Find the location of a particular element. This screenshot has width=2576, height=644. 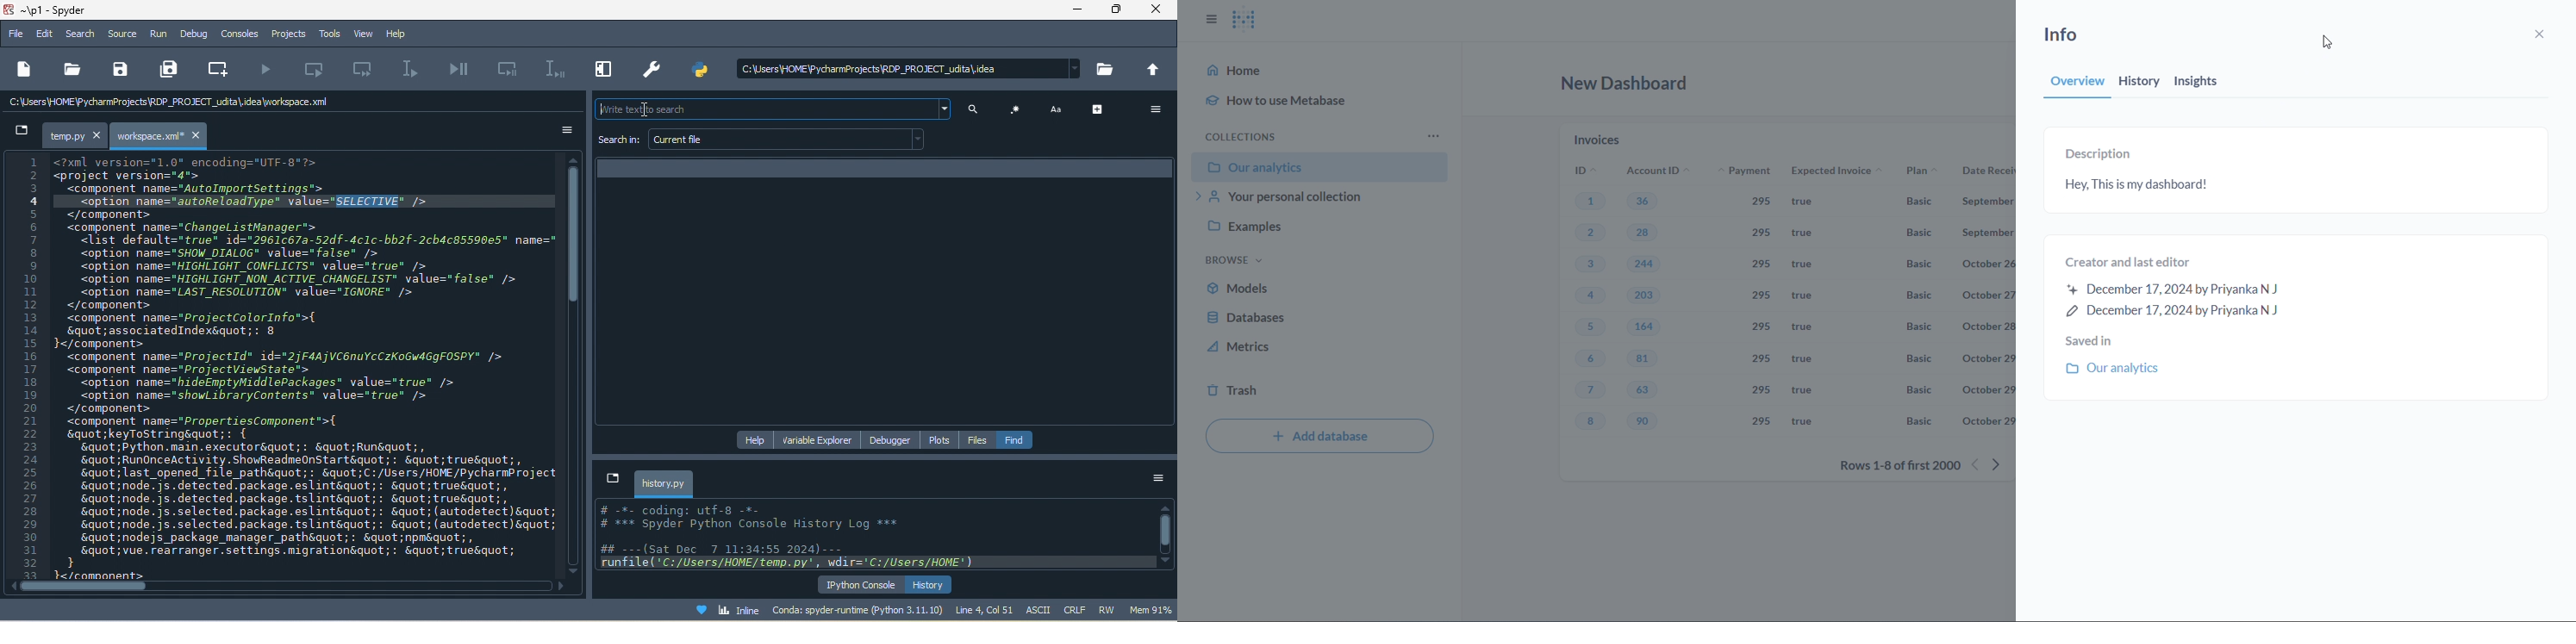

inline is located at coordinates (720, 608).